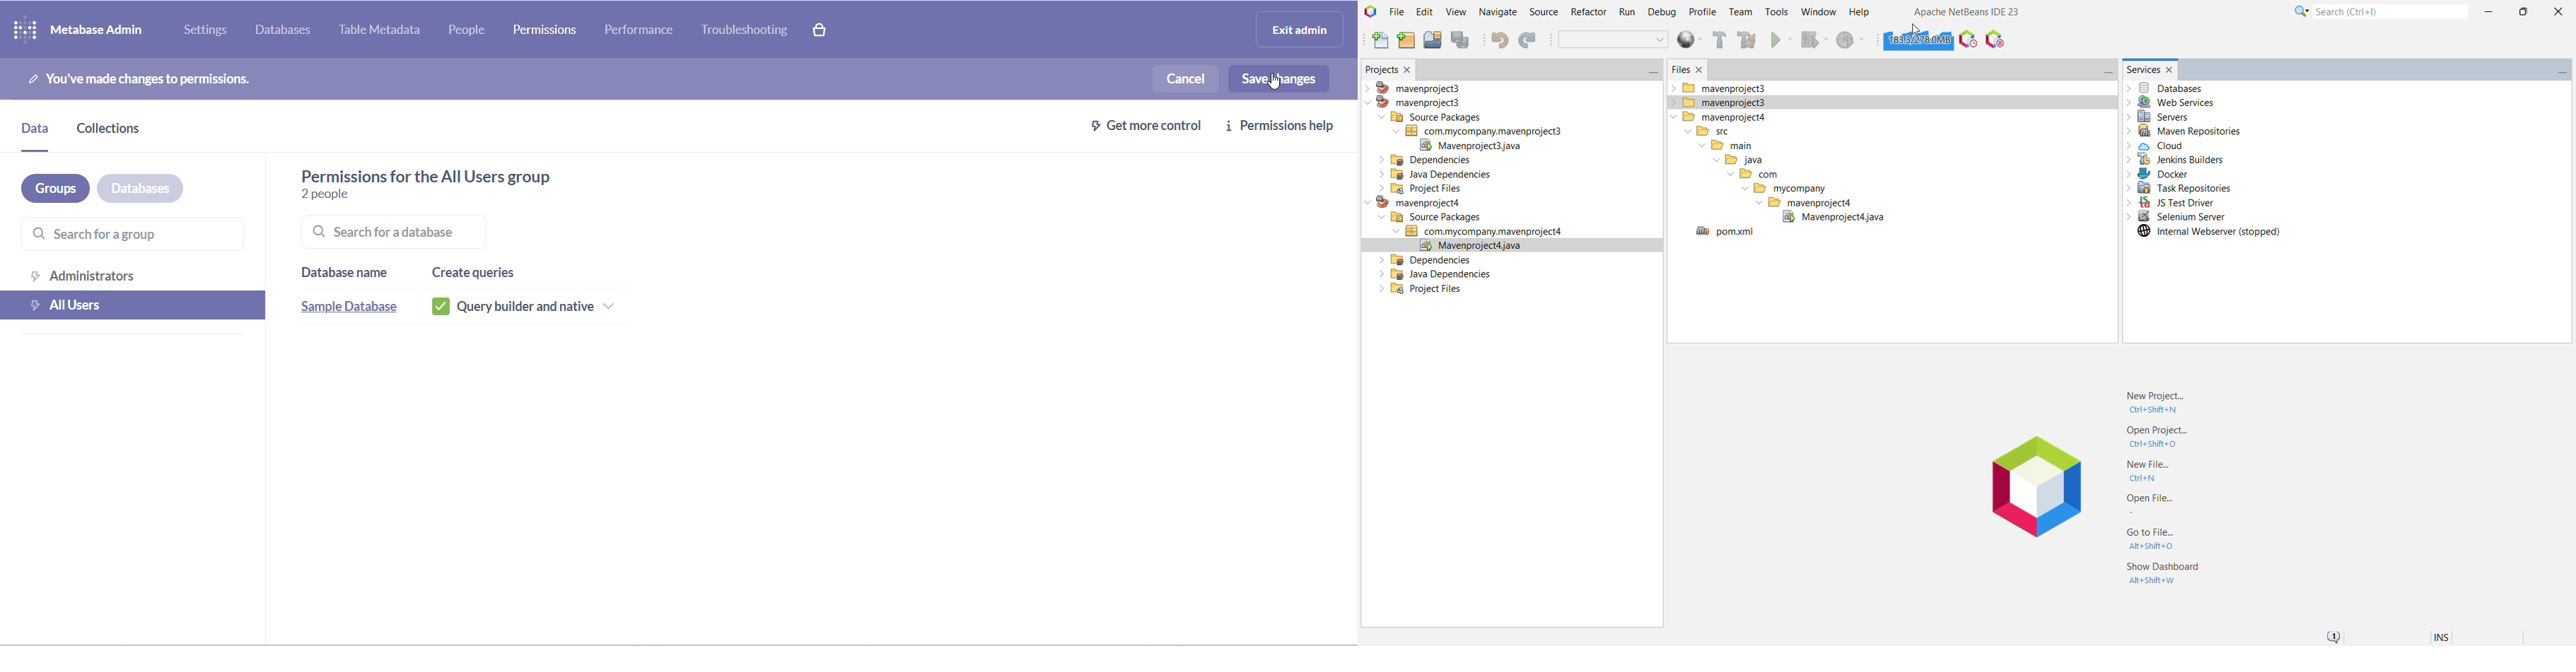 The width and height of the screenshot is (2576, 672). Describe the element at coordinates (2176, 217) in the screenshot. I see `Selenium Server` at that location.